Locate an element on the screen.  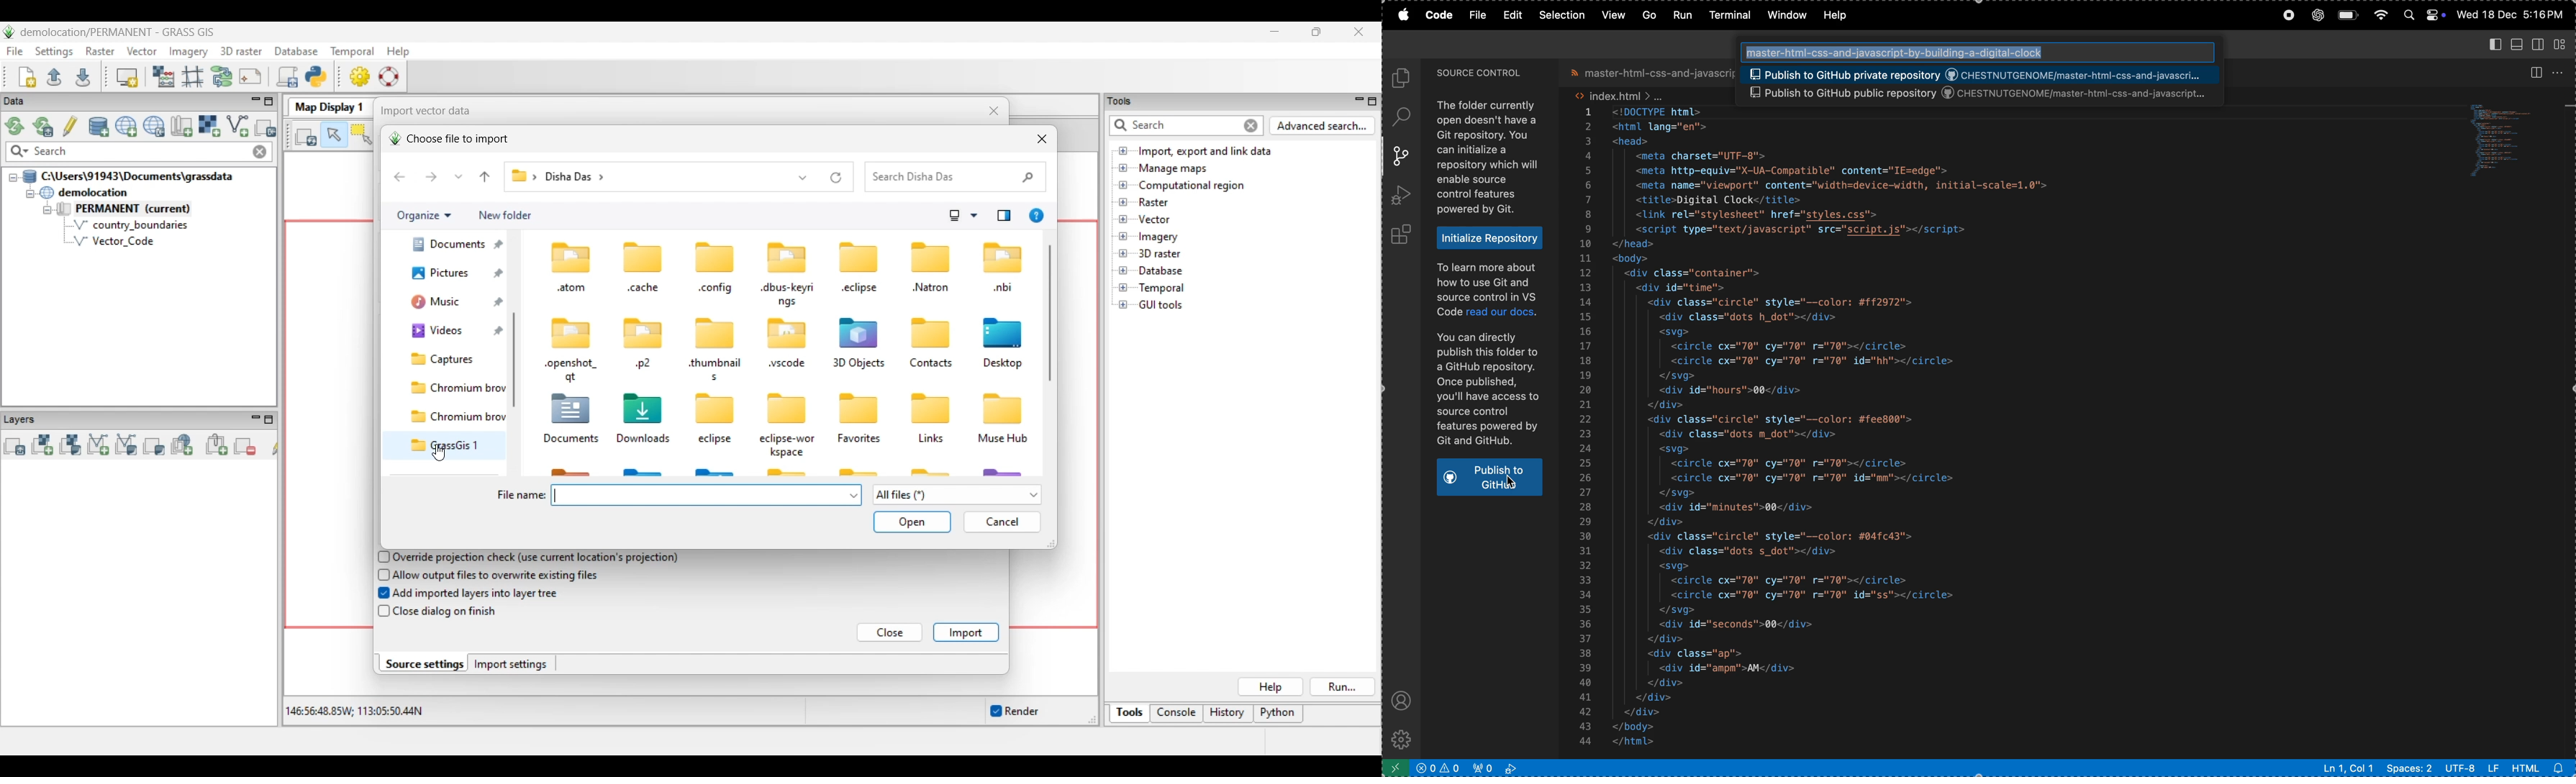
Search bar is located at coordinates (1979, 51).